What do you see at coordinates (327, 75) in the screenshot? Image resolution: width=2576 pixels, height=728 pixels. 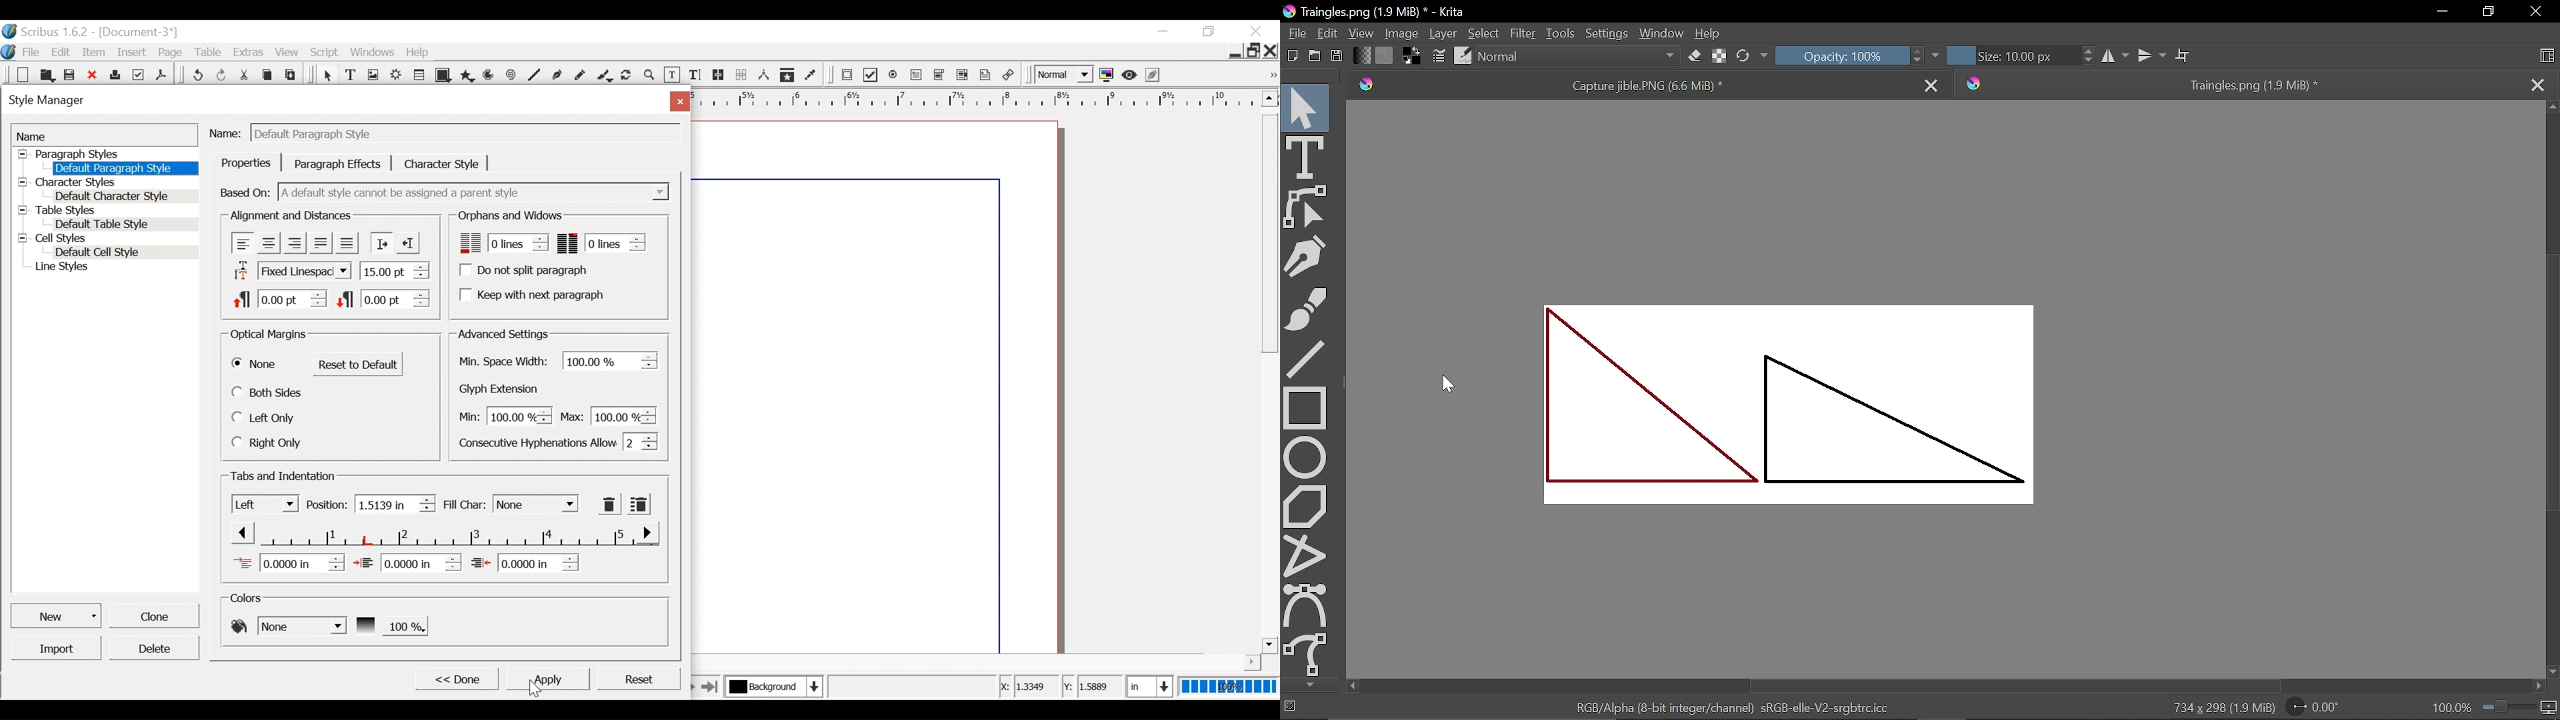 I see `Select` at bounding box center [327, 75].